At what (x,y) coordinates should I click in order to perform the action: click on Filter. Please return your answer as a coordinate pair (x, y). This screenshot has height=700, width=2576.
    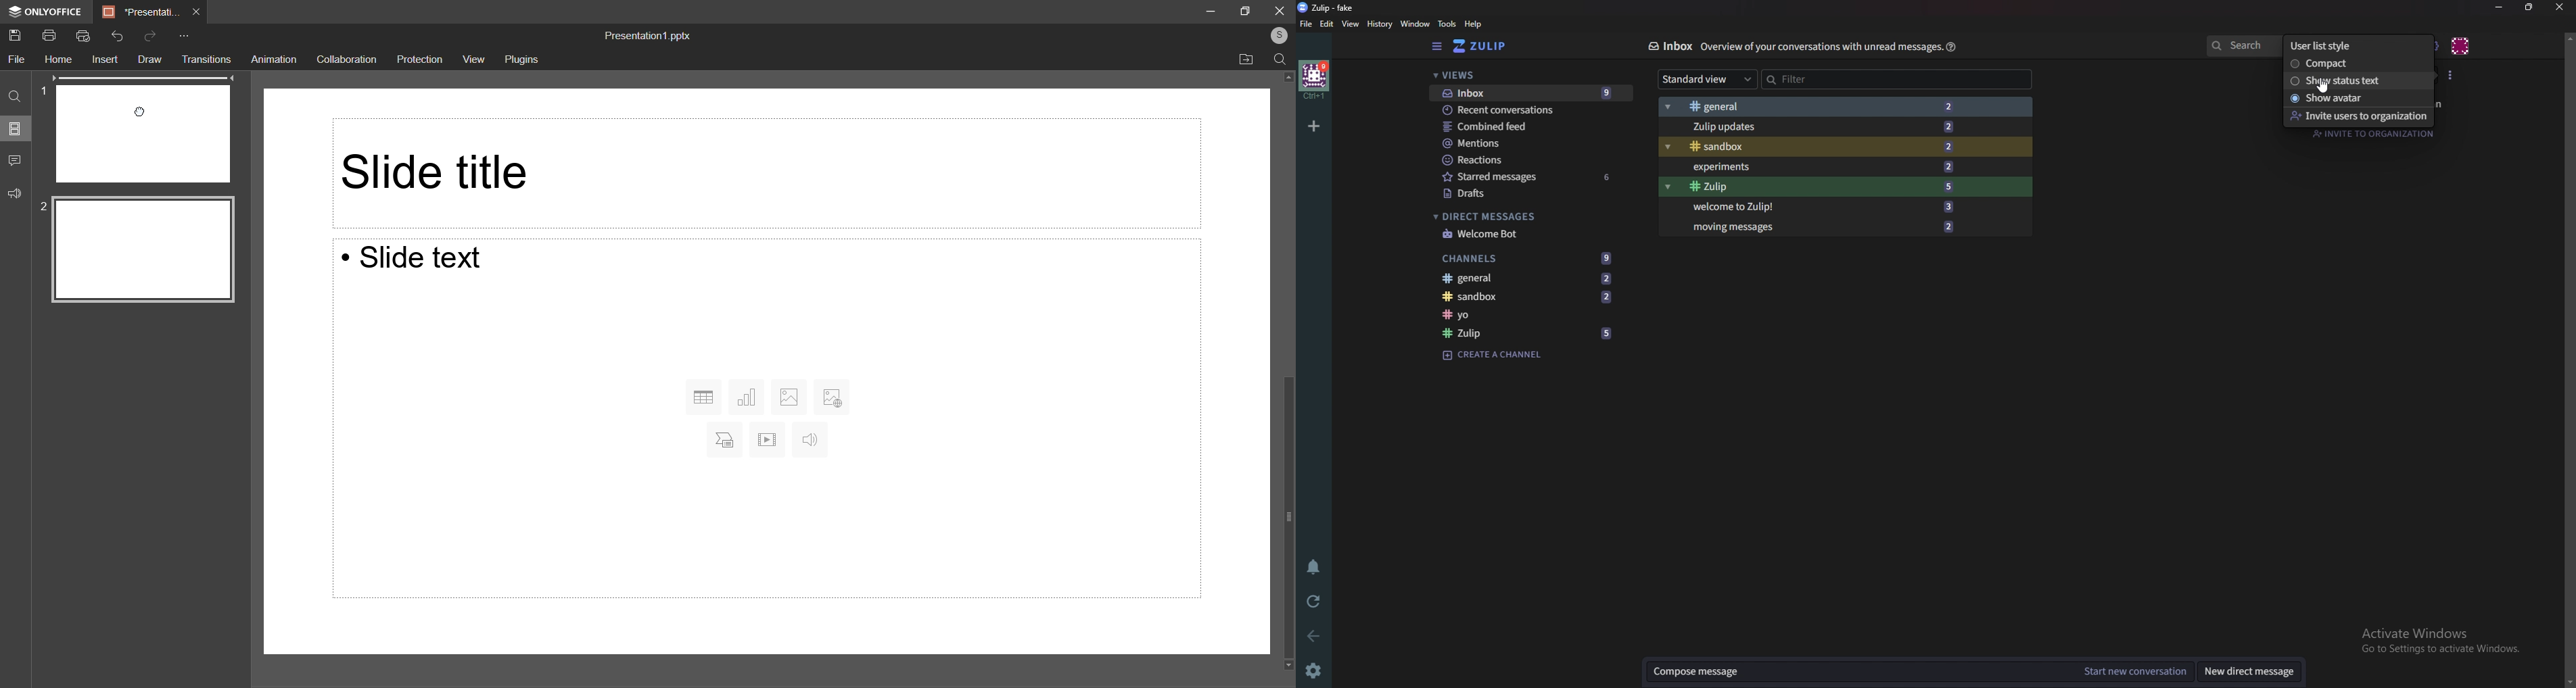
    Looking at the image, I should click on (1819, 79).